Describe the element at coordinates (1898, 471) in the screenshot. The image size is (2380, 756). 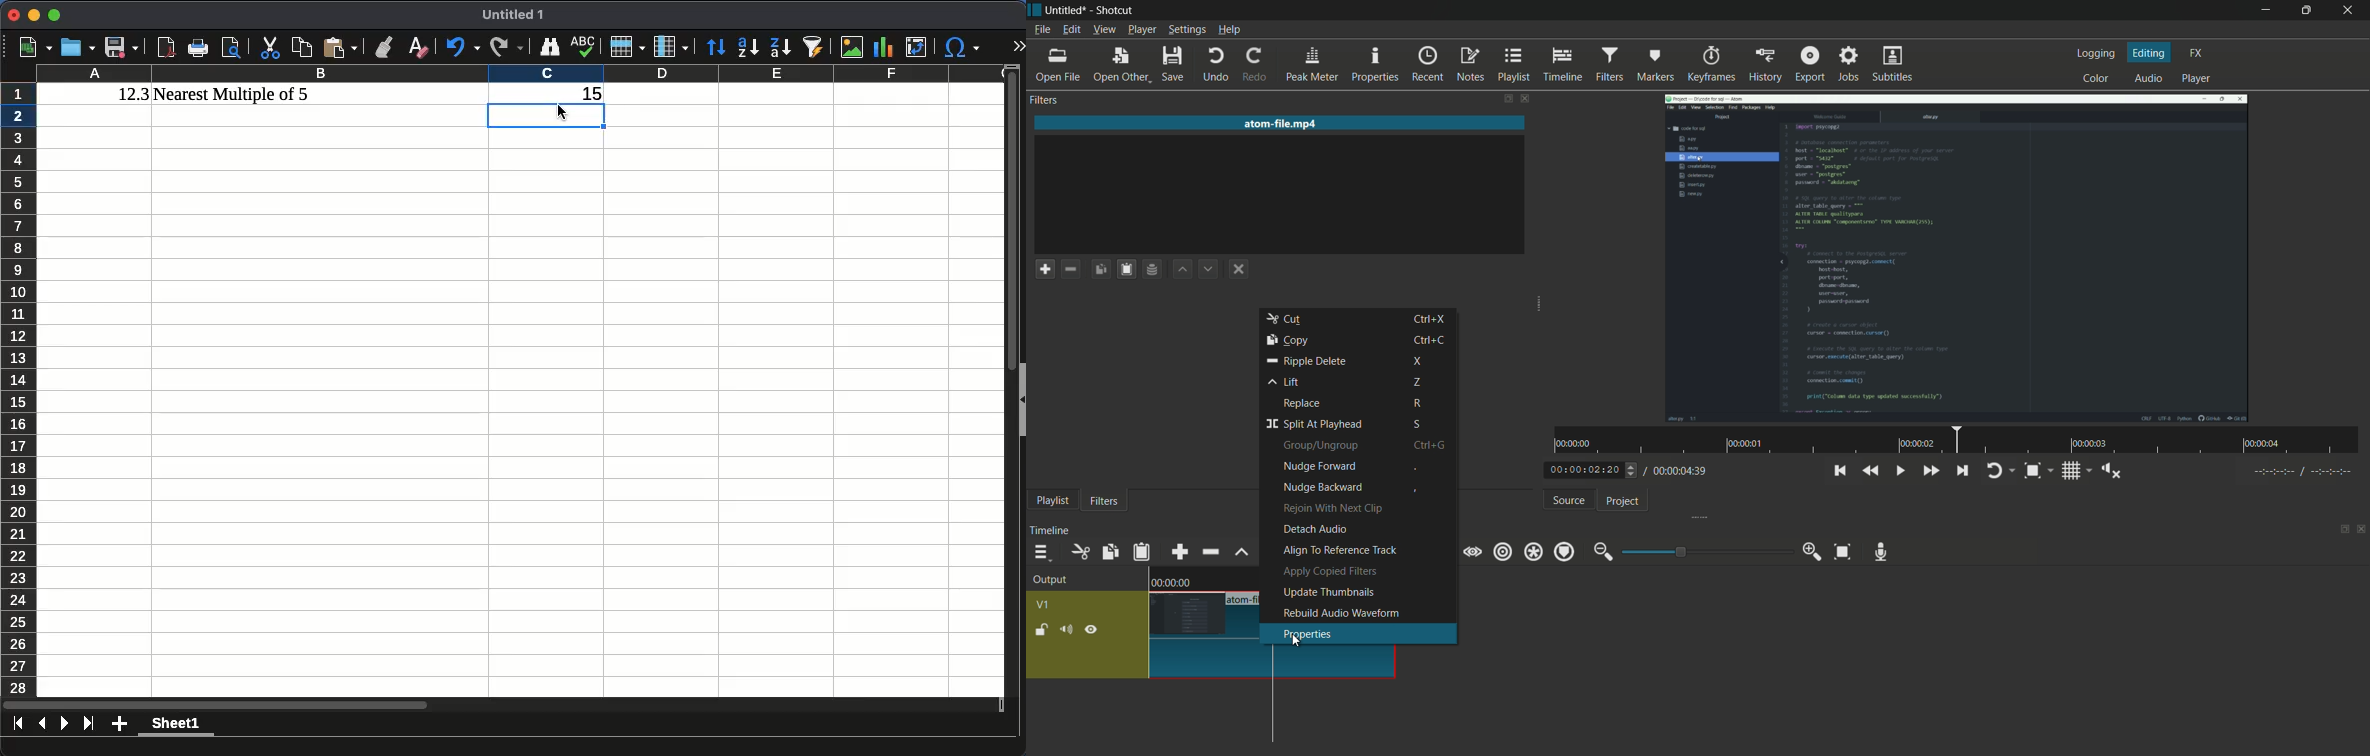
I see `toggle play or pause` at that location.